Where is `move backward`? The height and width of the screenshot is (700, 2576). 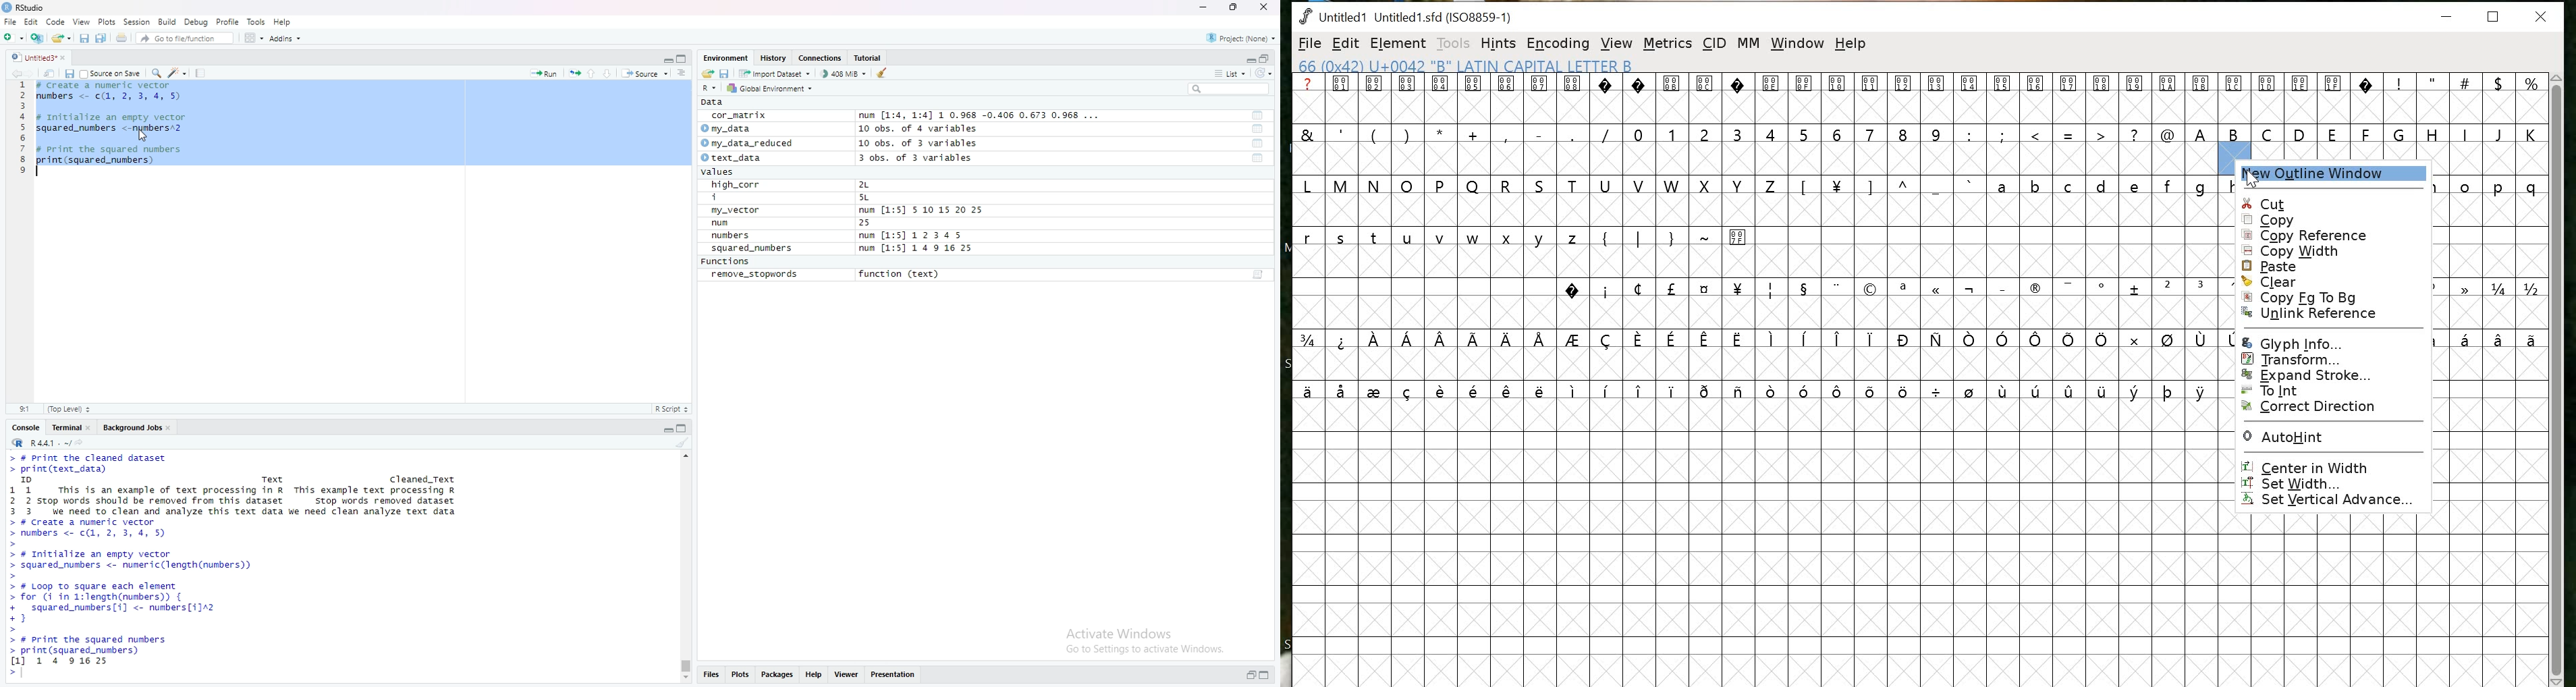
move backward is located at coordinates (16, 72).